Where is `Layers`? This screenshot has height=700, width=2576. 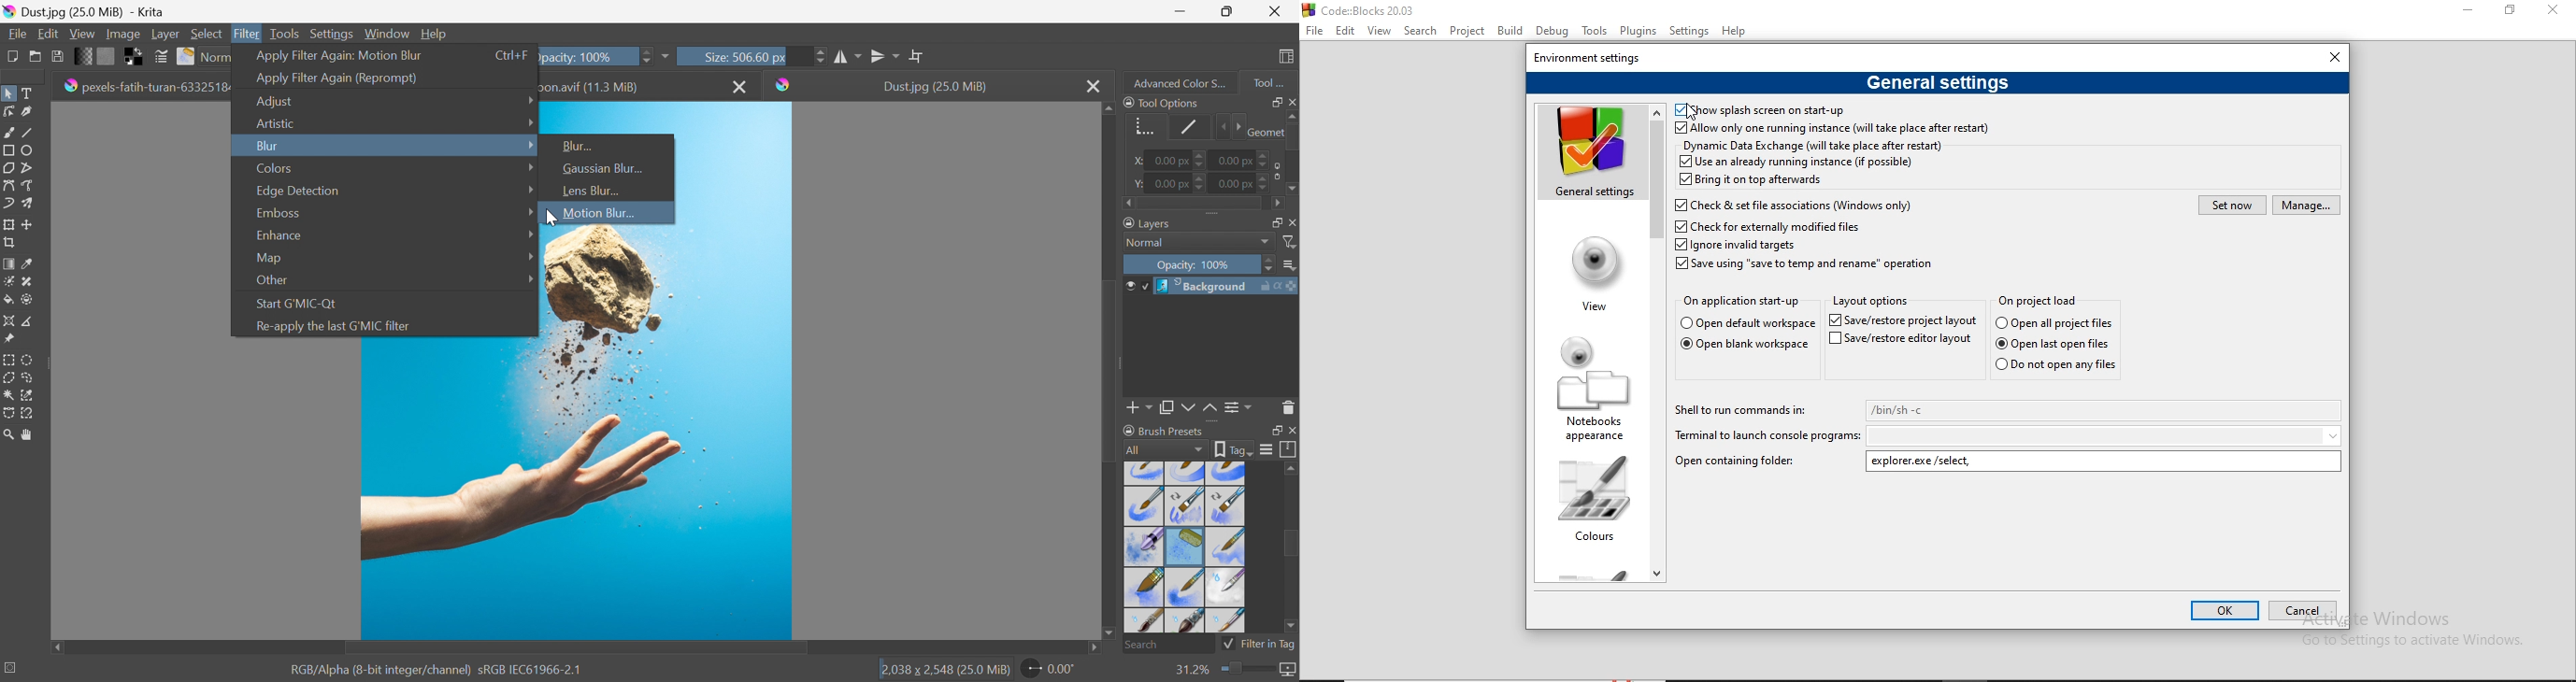
Layers is located at coordinates (1149, 222).